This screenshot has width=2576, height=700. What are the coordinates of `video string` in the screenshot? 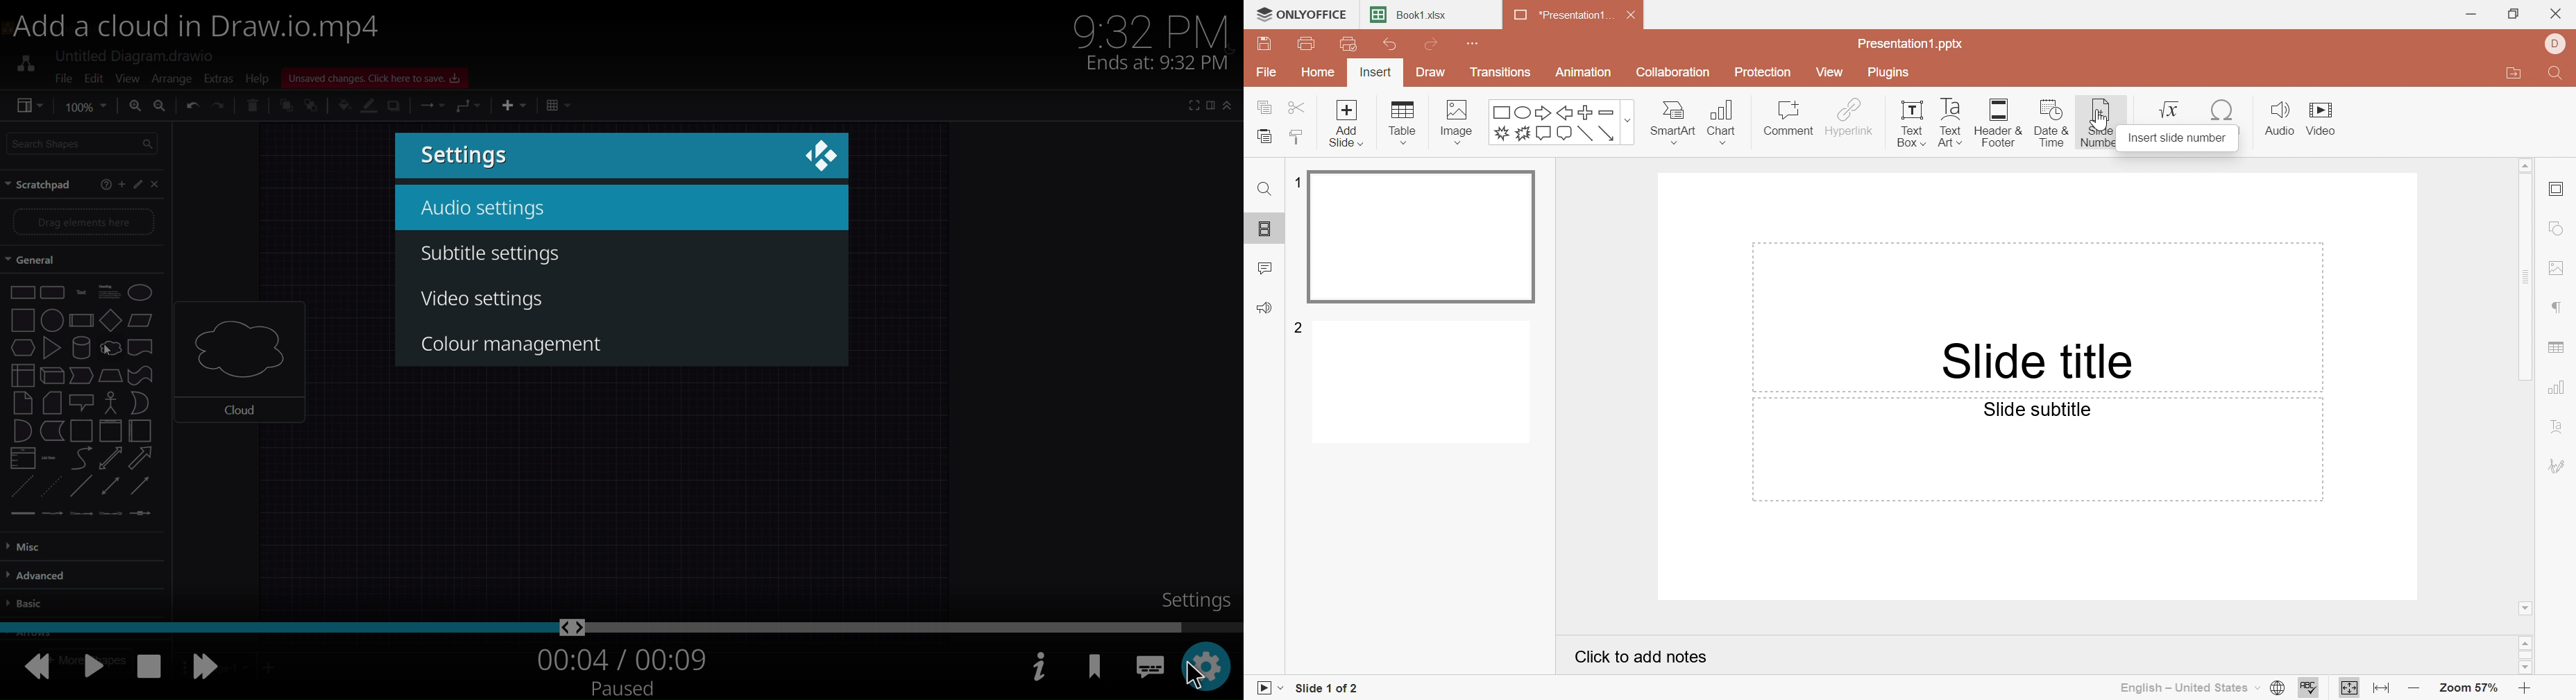 It's located at (619, 625).